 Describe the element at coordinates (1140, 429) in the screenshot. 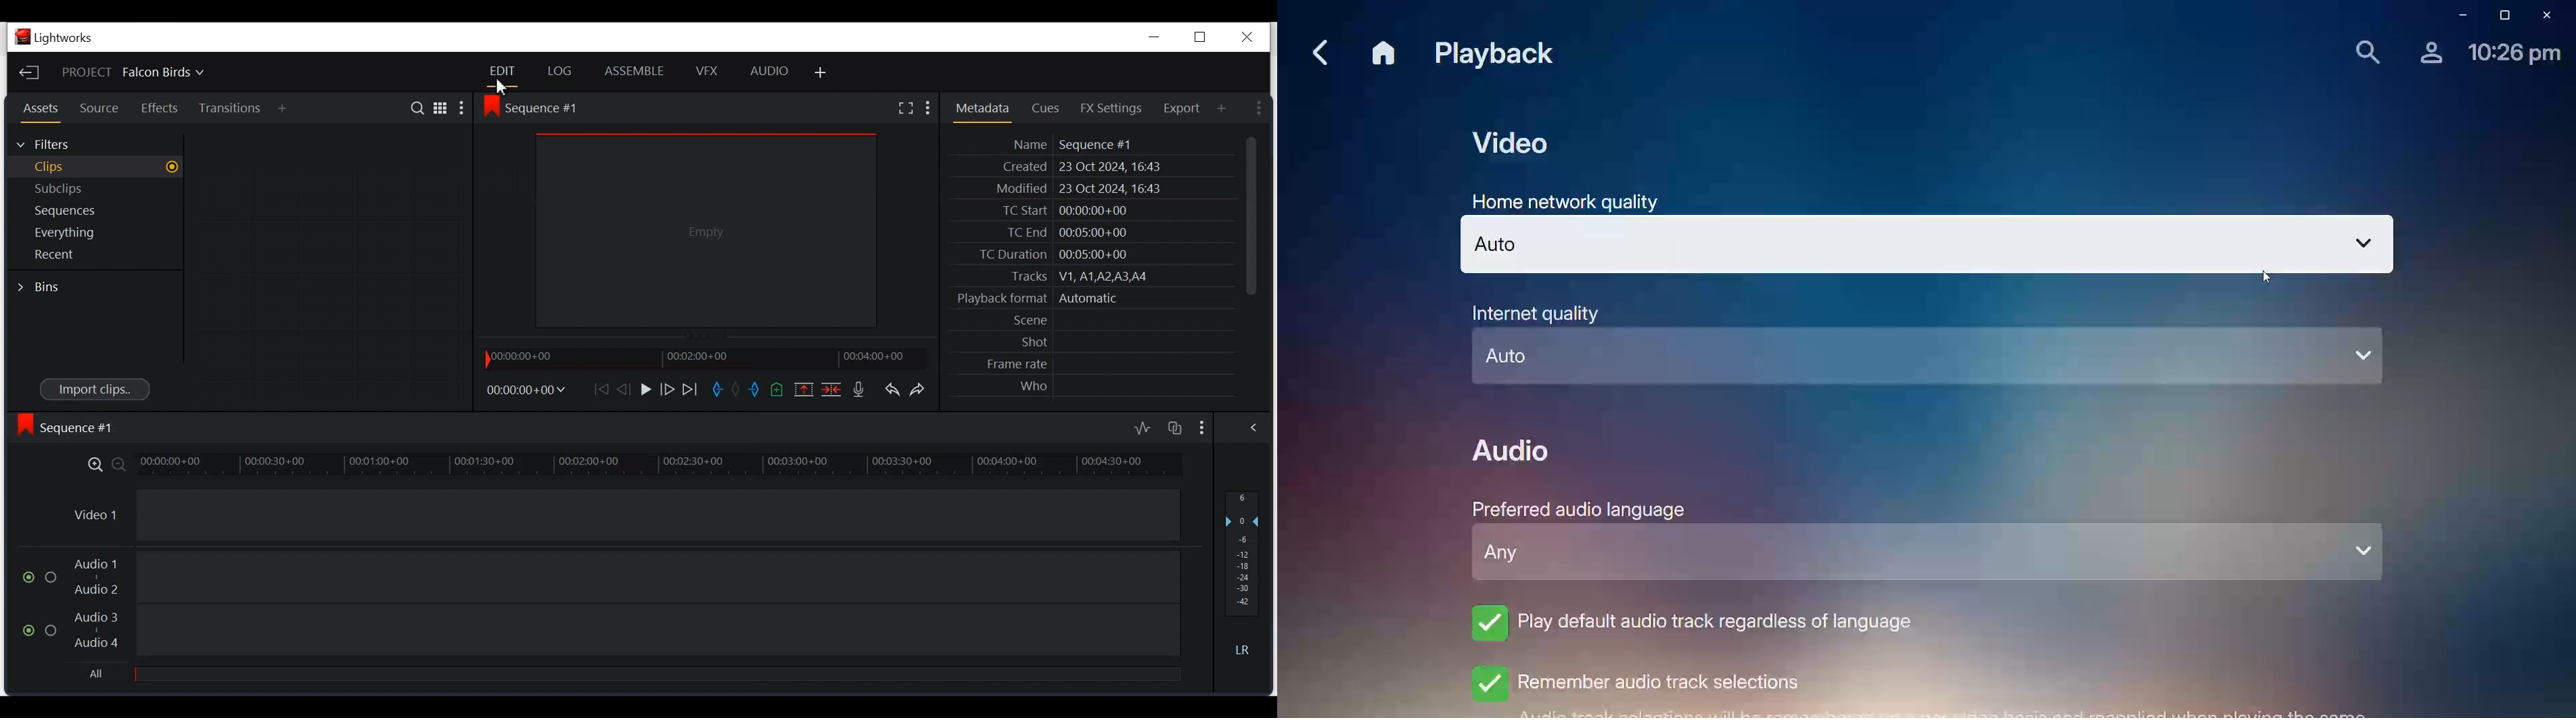

I see `Toggle audio levels editing ` at that location.